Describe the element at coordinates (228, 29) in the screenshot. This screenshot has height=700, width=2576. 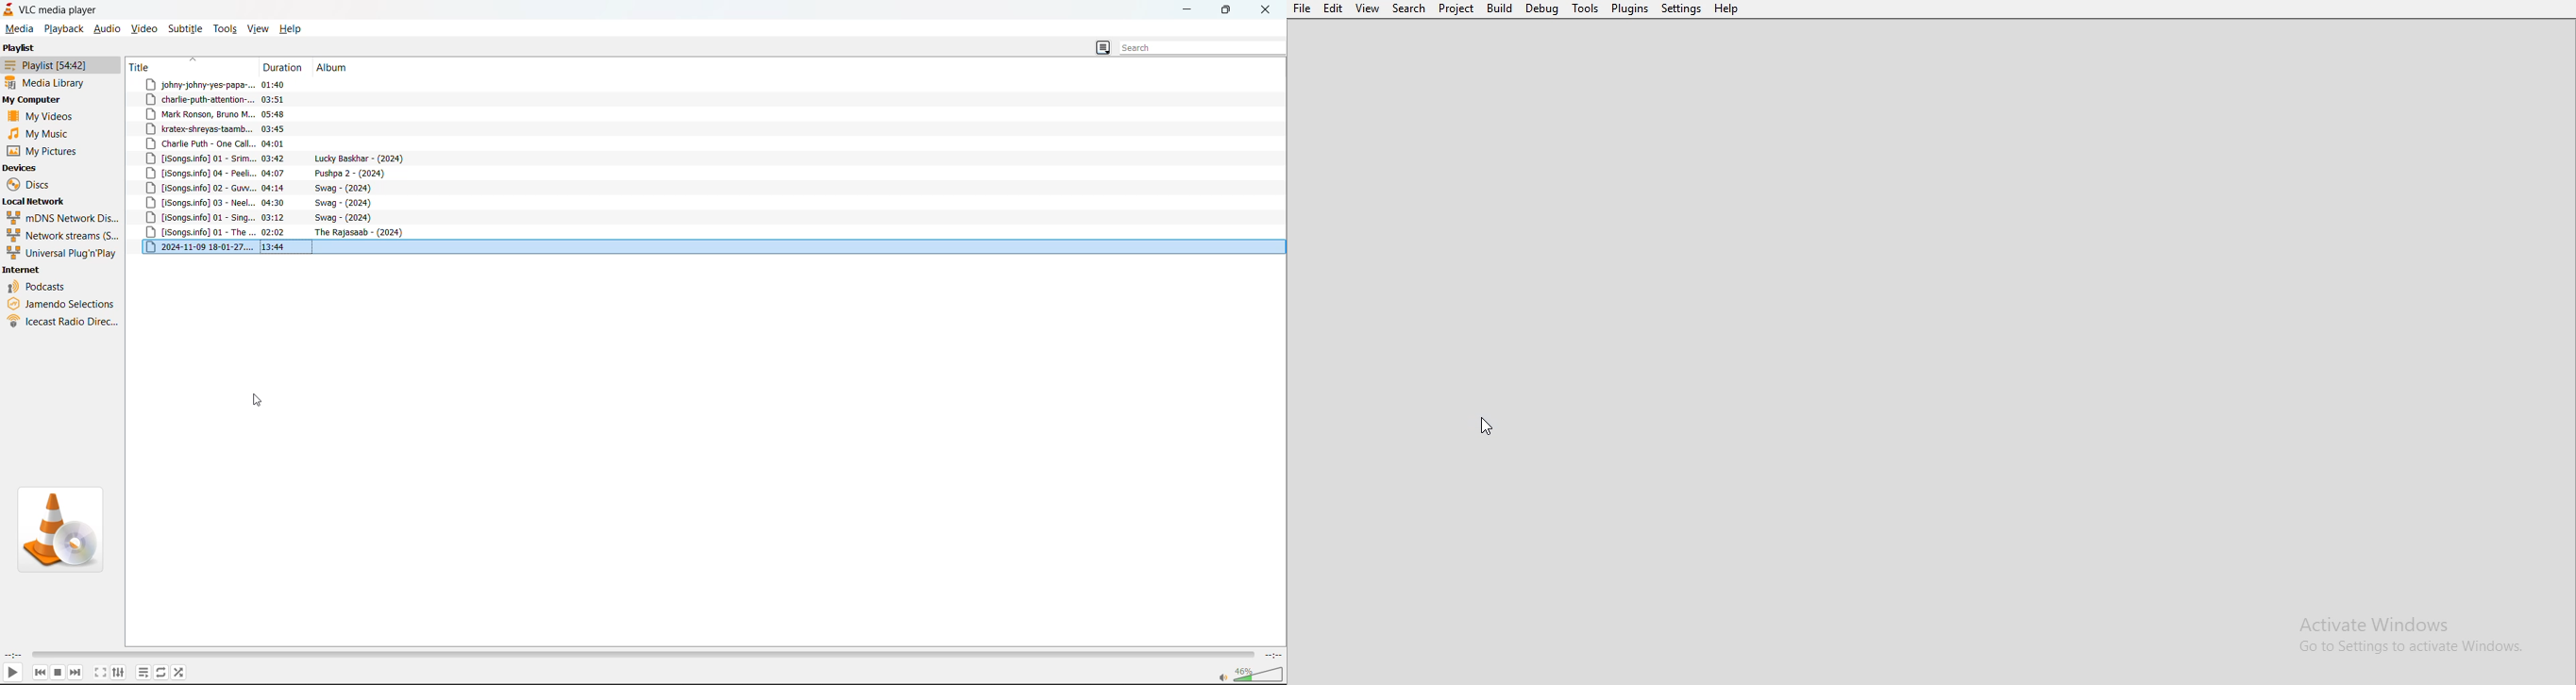
I see `tools` at that location.